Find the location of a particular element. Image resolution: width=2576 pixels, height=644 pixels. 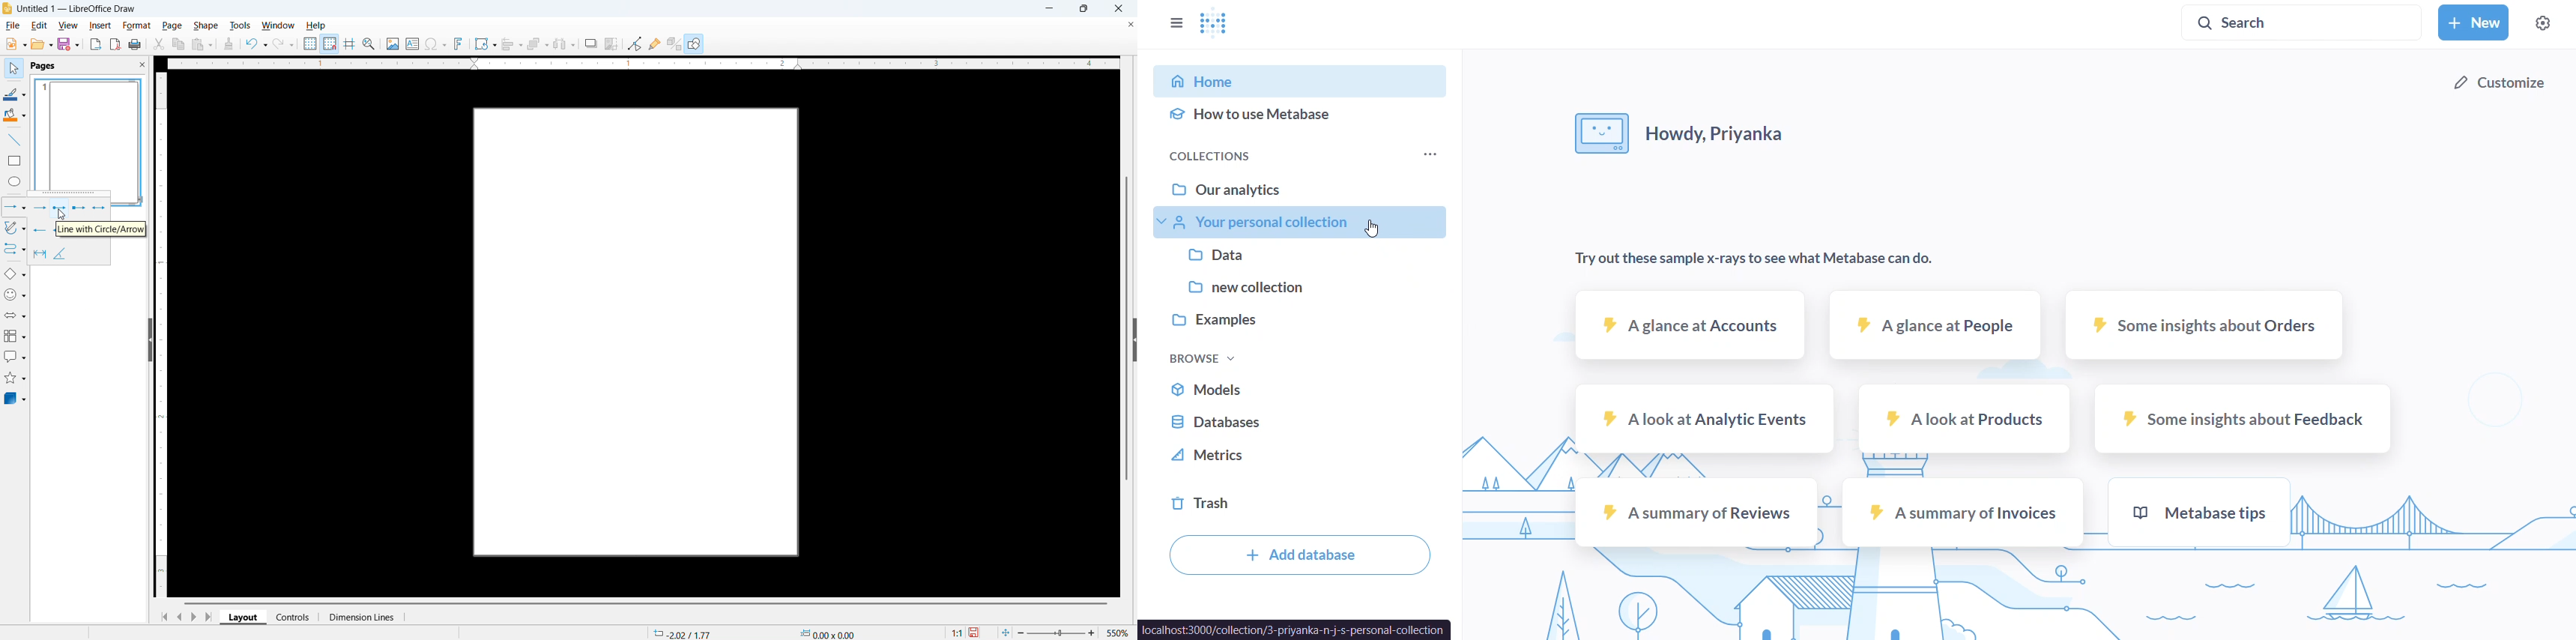

Close document  is located at coordinates (1130, 24).